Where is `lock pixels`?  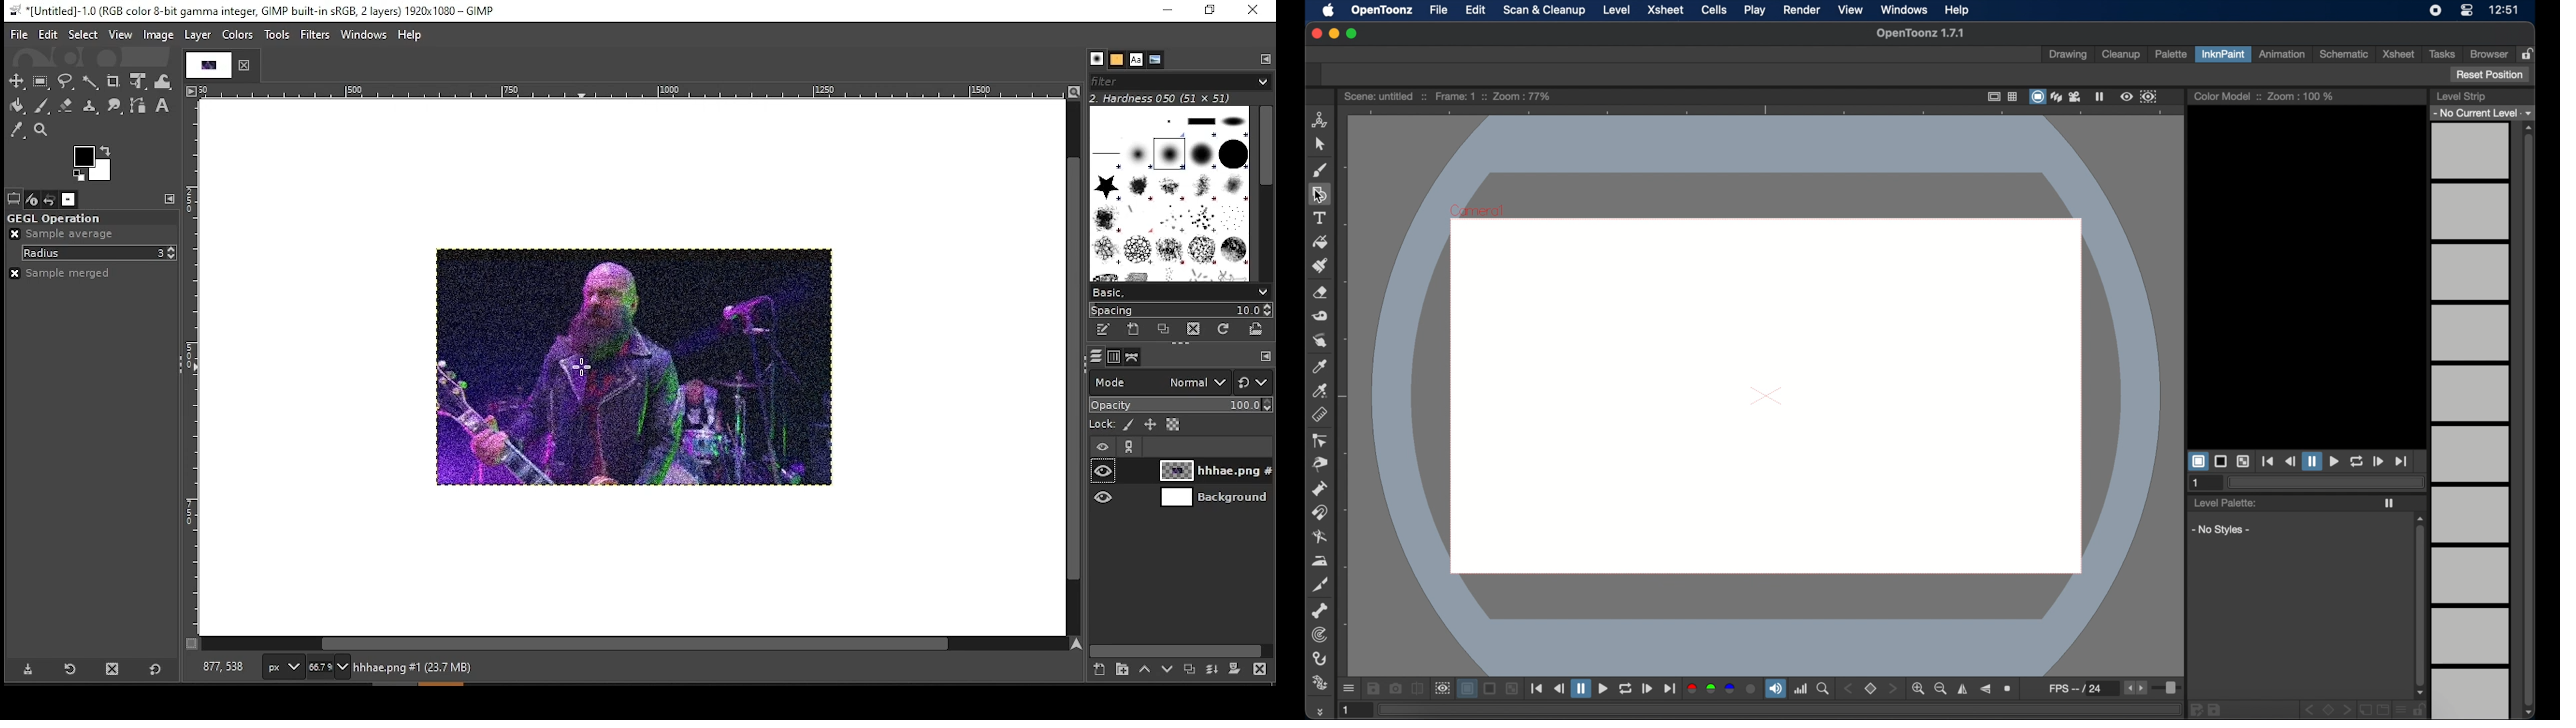
lock pixels is located at coordinates (1126, 425).